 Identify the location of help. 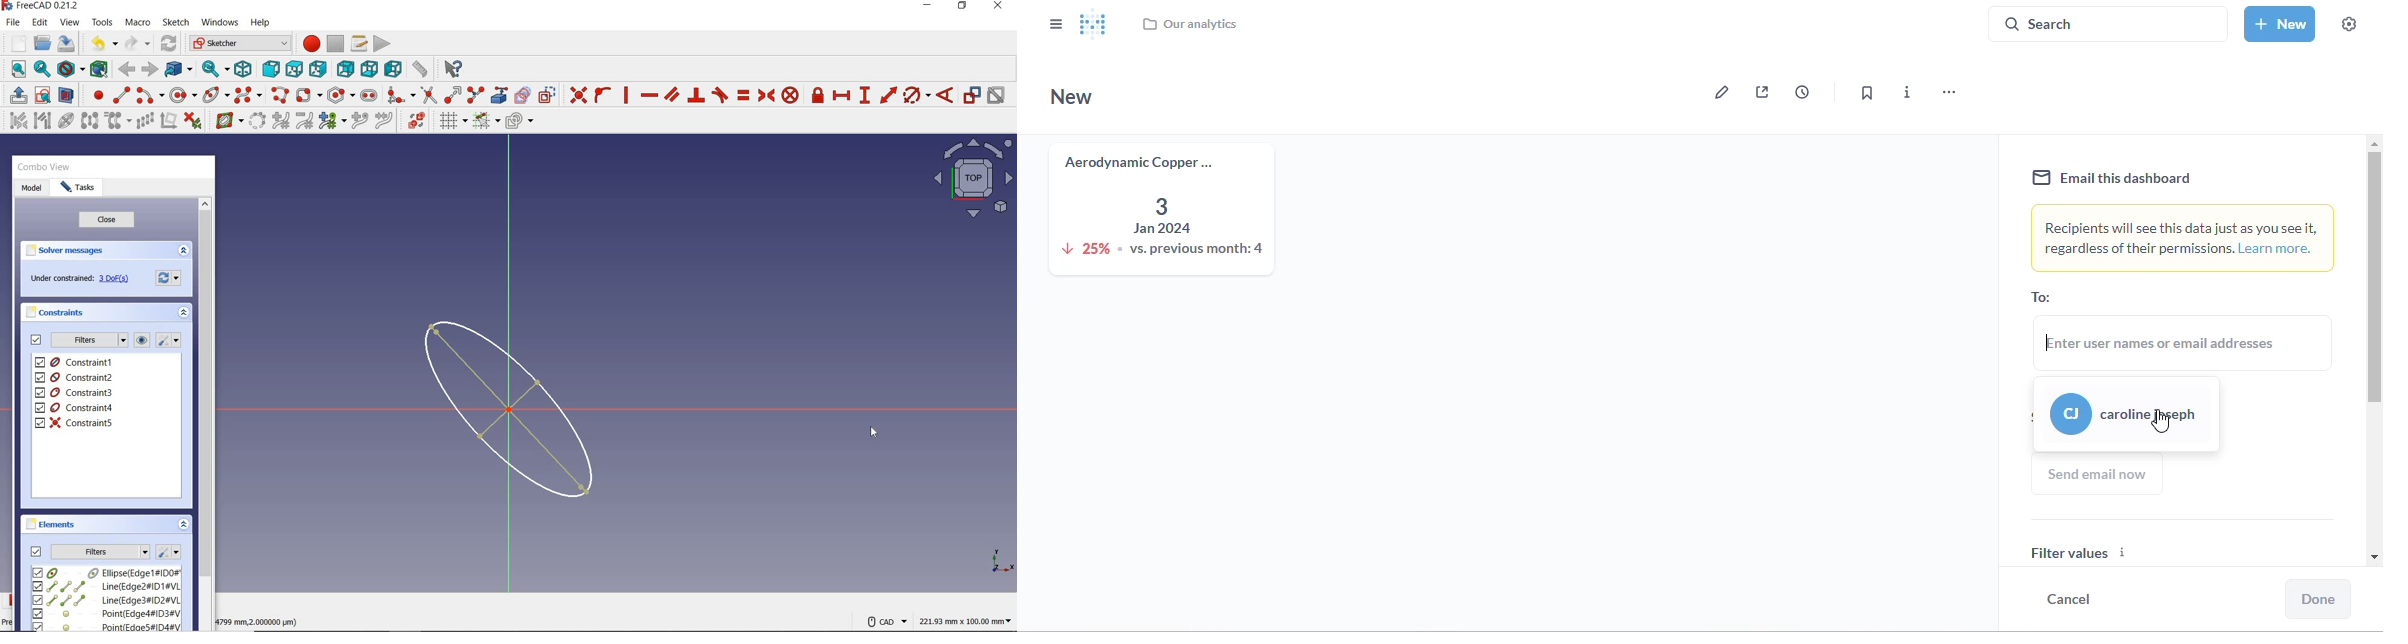
(260, 23).